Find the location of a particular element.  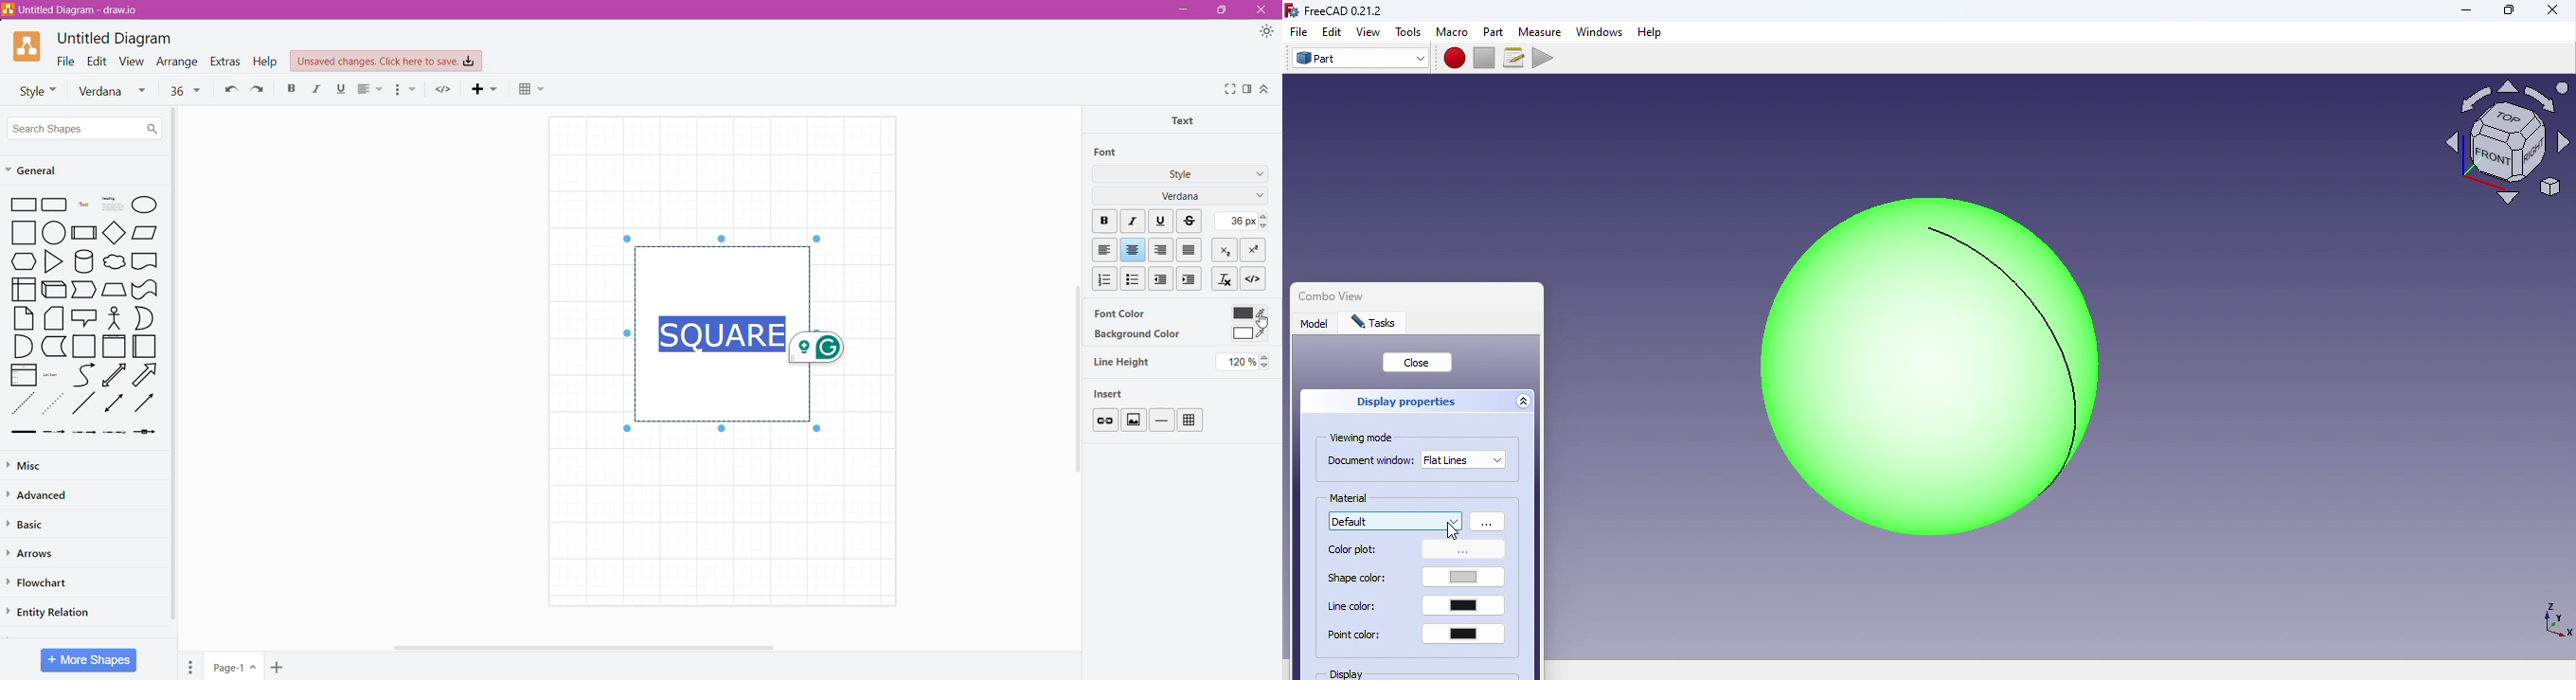

Show more is located at coordinates (1489, 522).